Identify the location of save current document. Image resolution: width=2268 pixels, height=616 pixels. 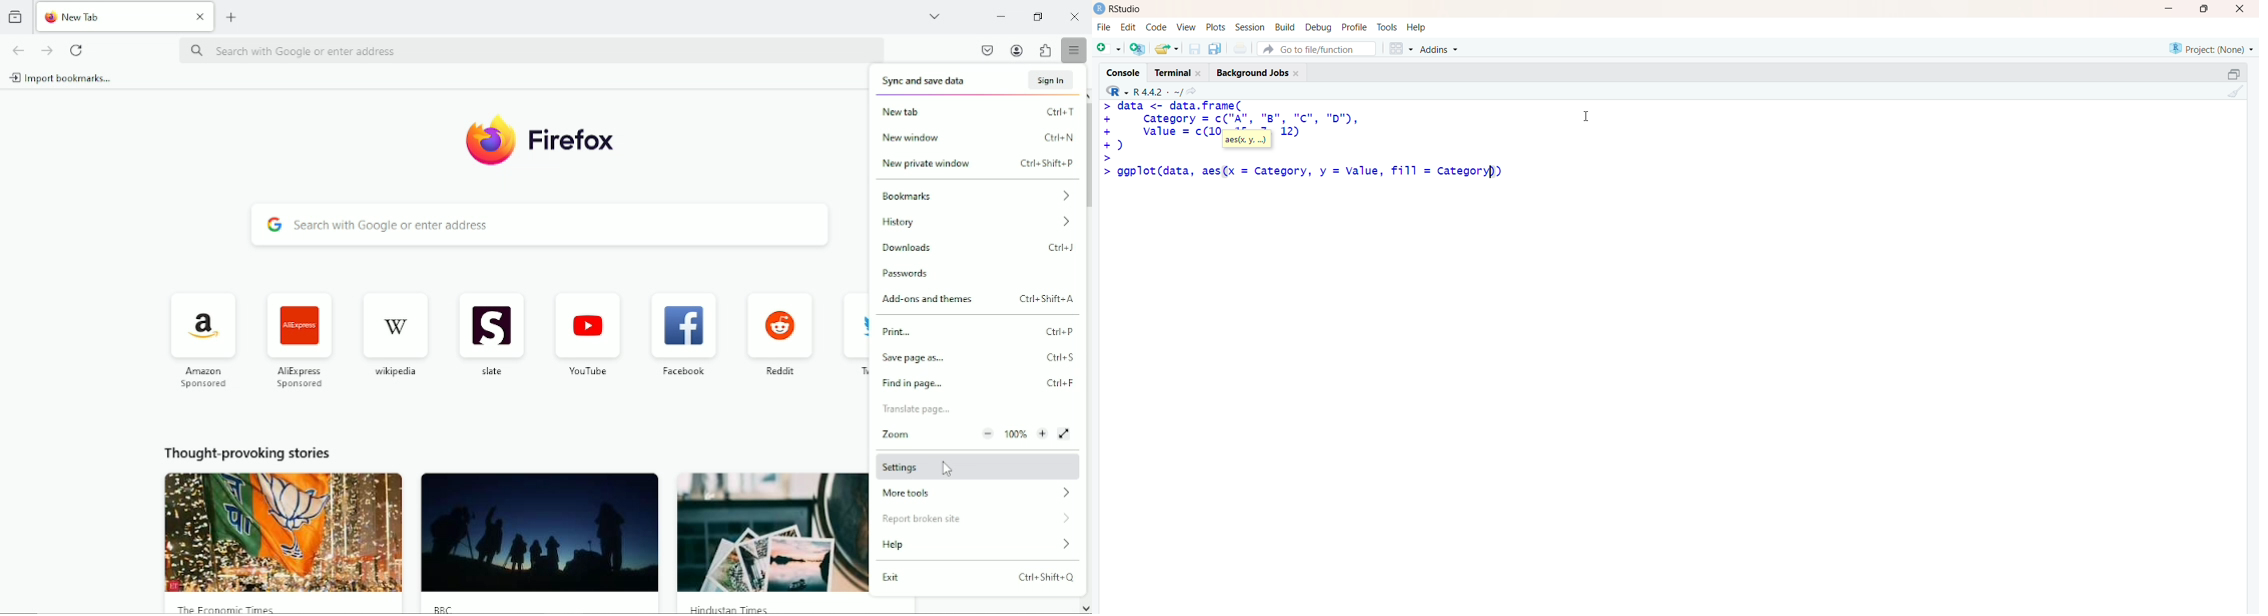
(1194, 49).